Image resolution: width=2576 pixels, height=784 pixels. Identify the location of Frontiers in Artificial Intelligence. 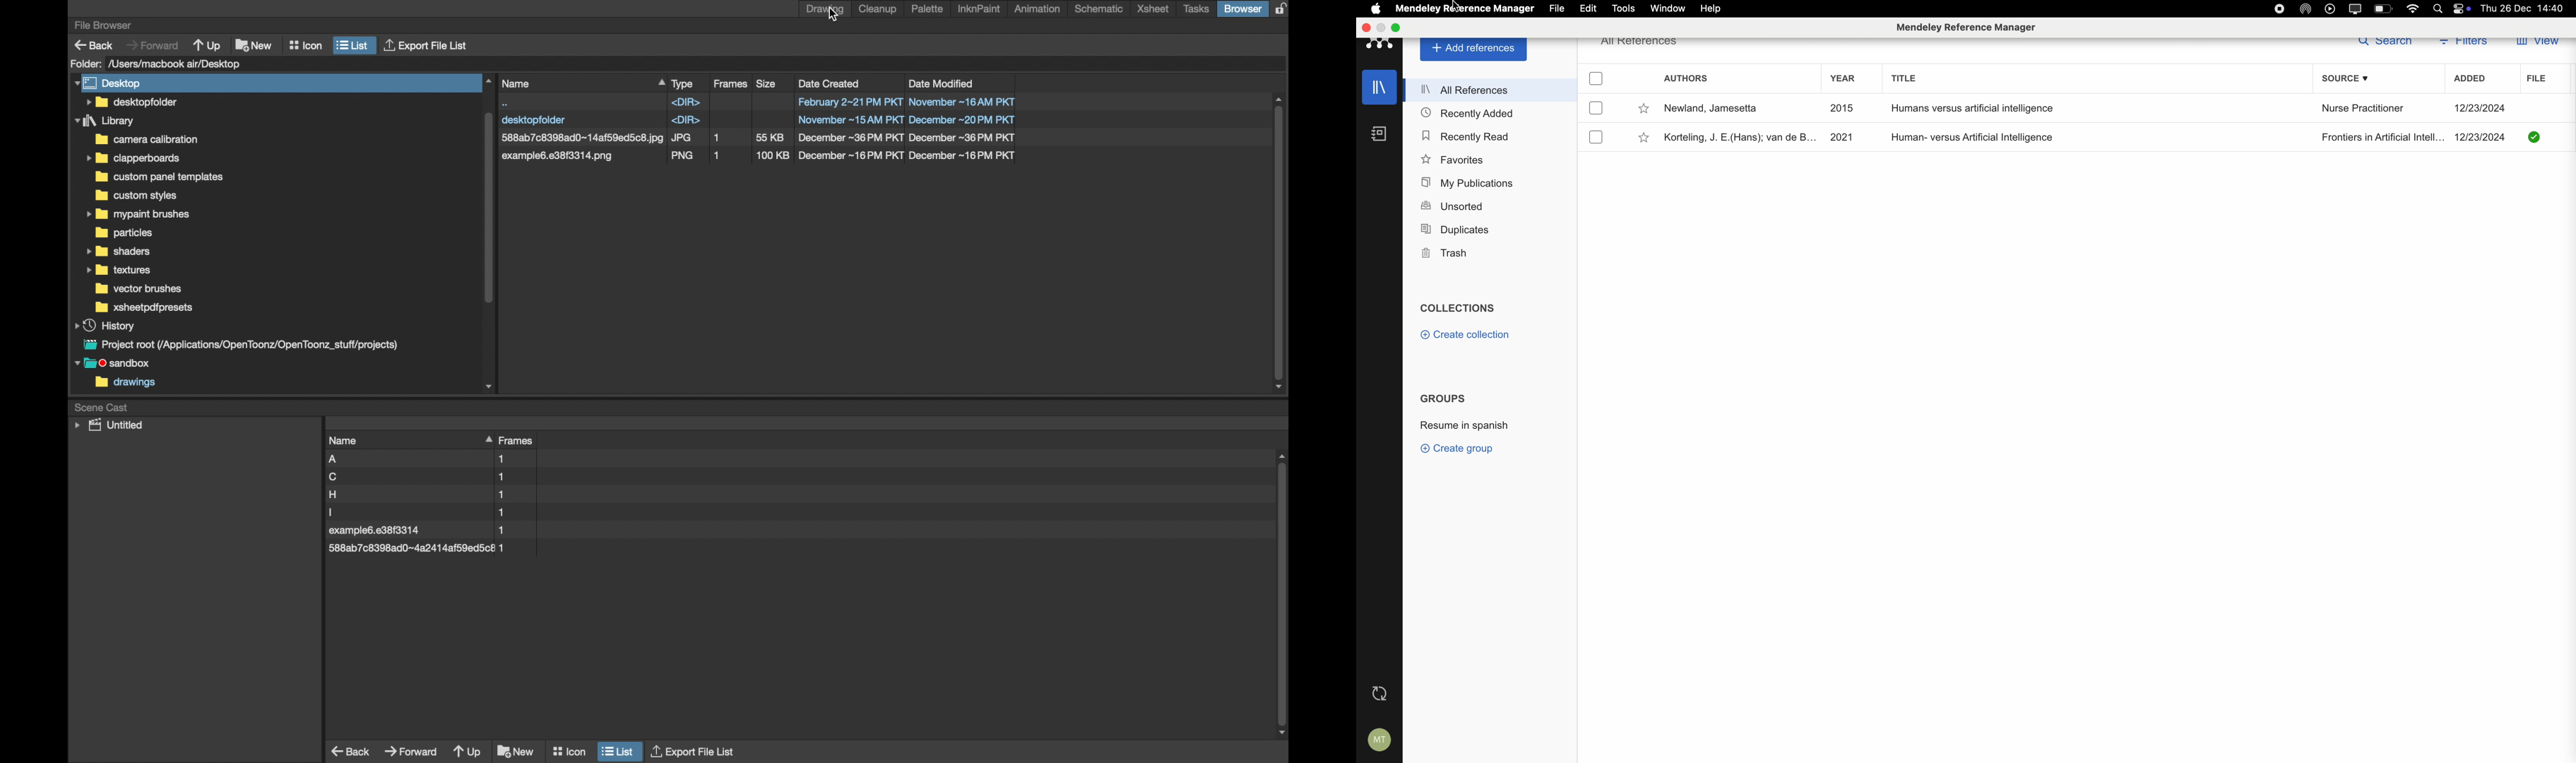
(2382, 138).